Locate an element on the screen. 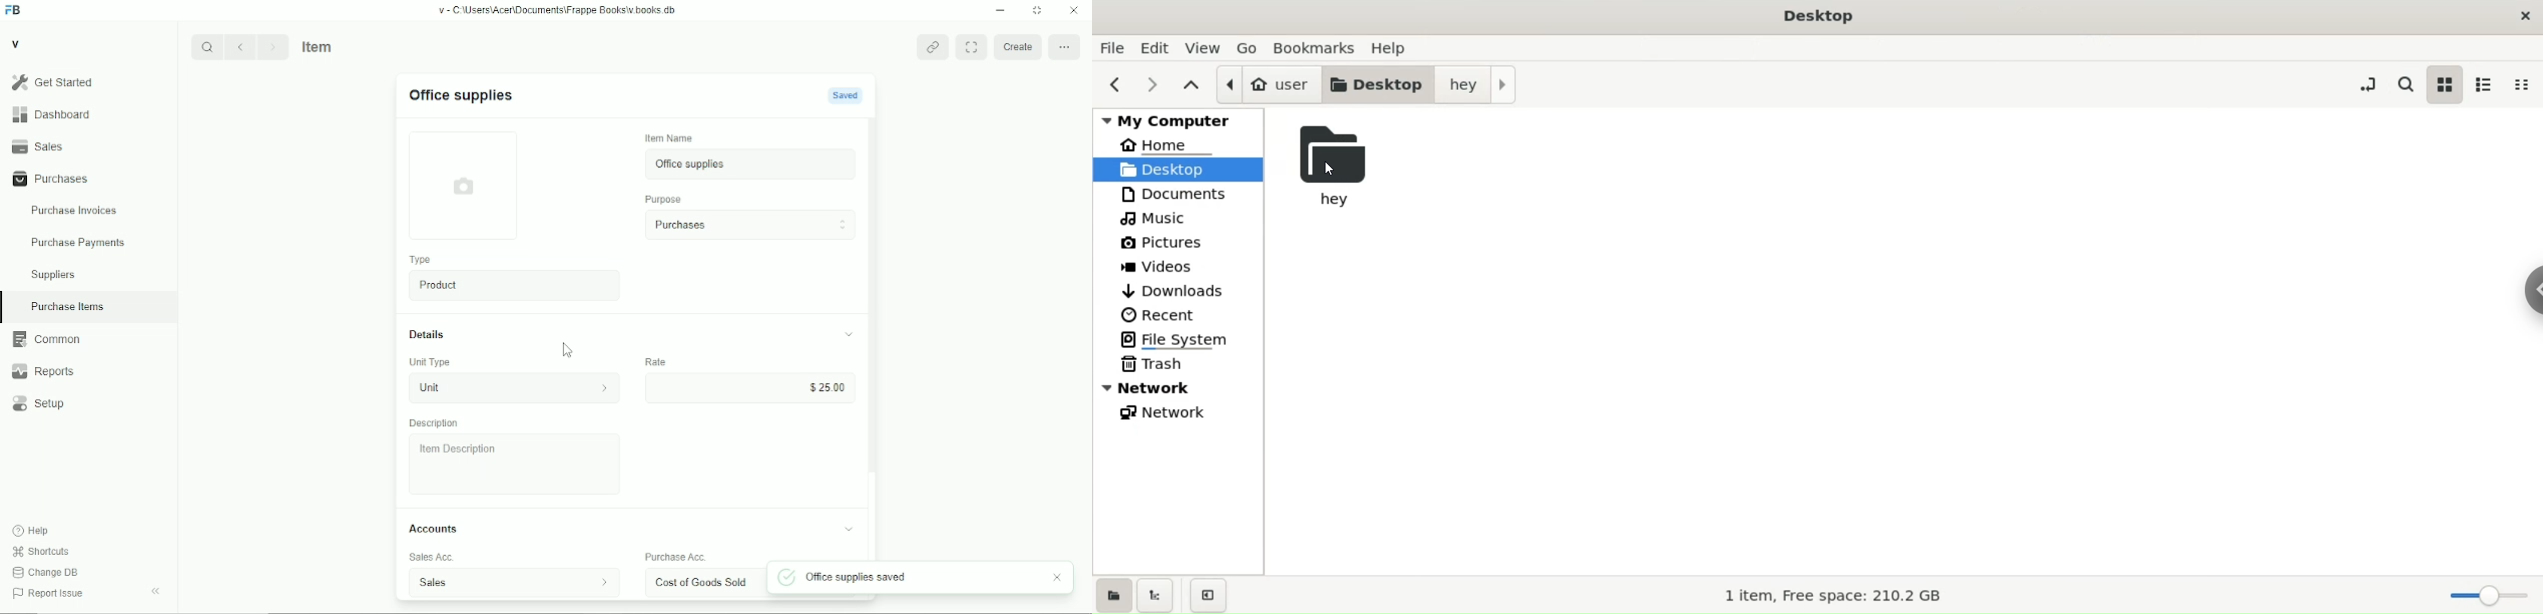 The image size is (2548, 616). reports is located at coordinates (42, 371).